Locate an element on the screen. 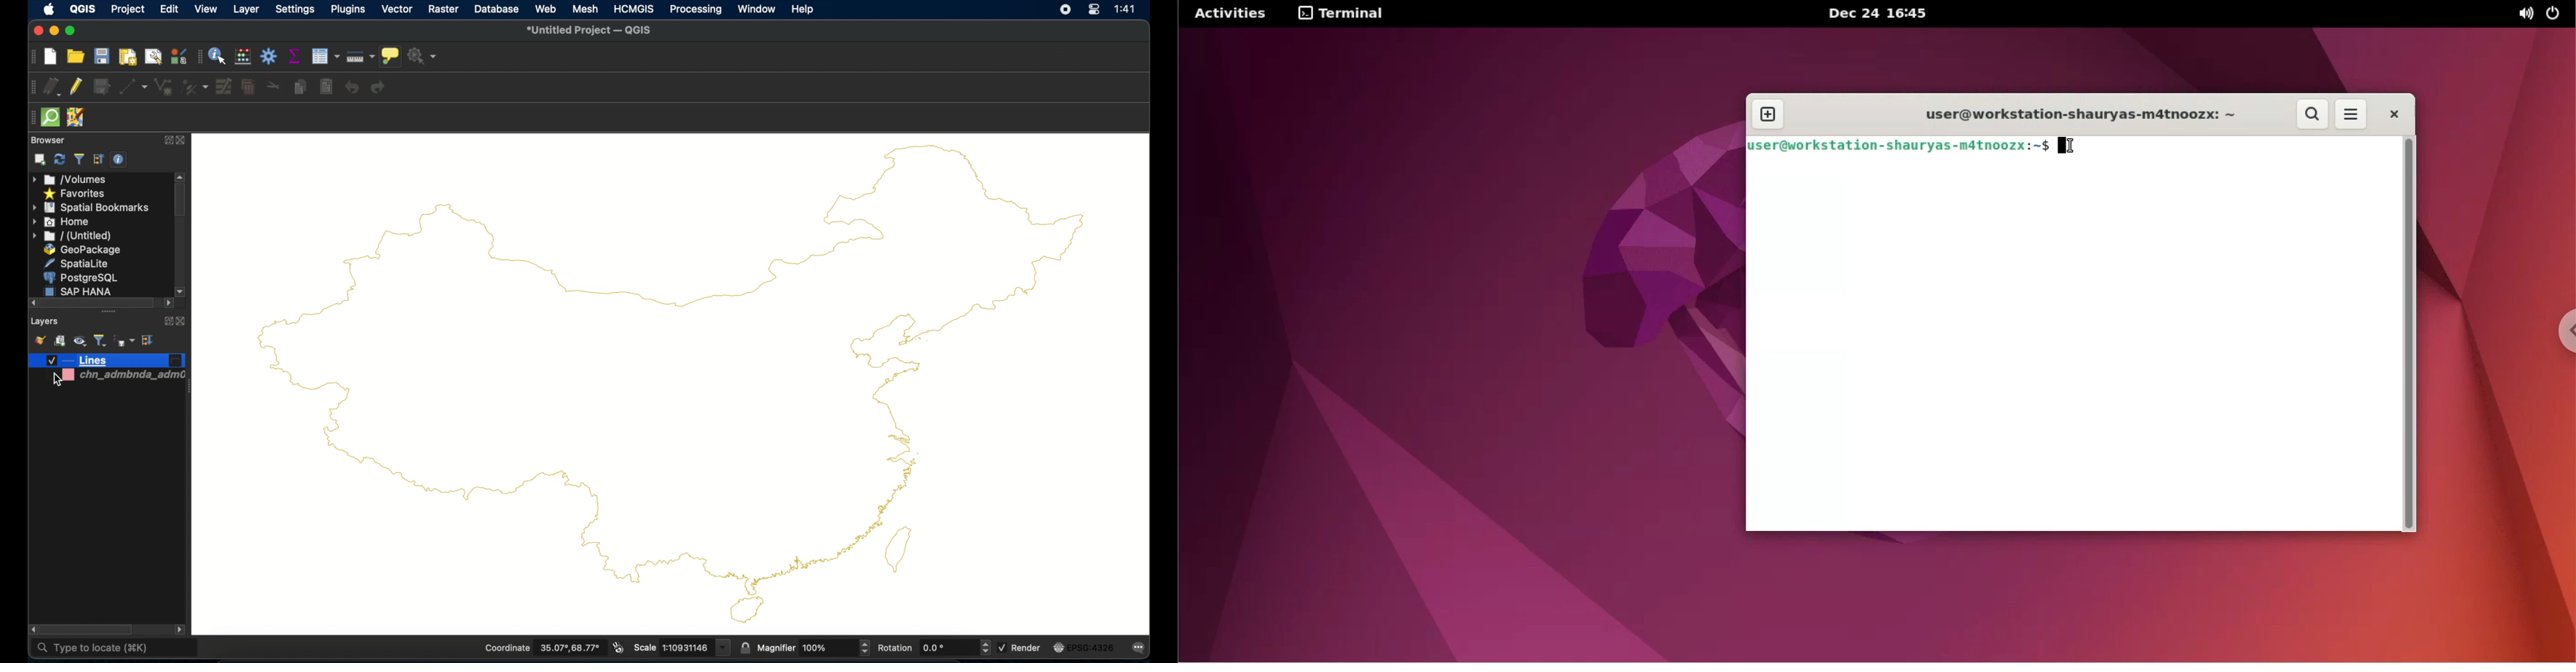  mesh is located at coordinates (586, 9).